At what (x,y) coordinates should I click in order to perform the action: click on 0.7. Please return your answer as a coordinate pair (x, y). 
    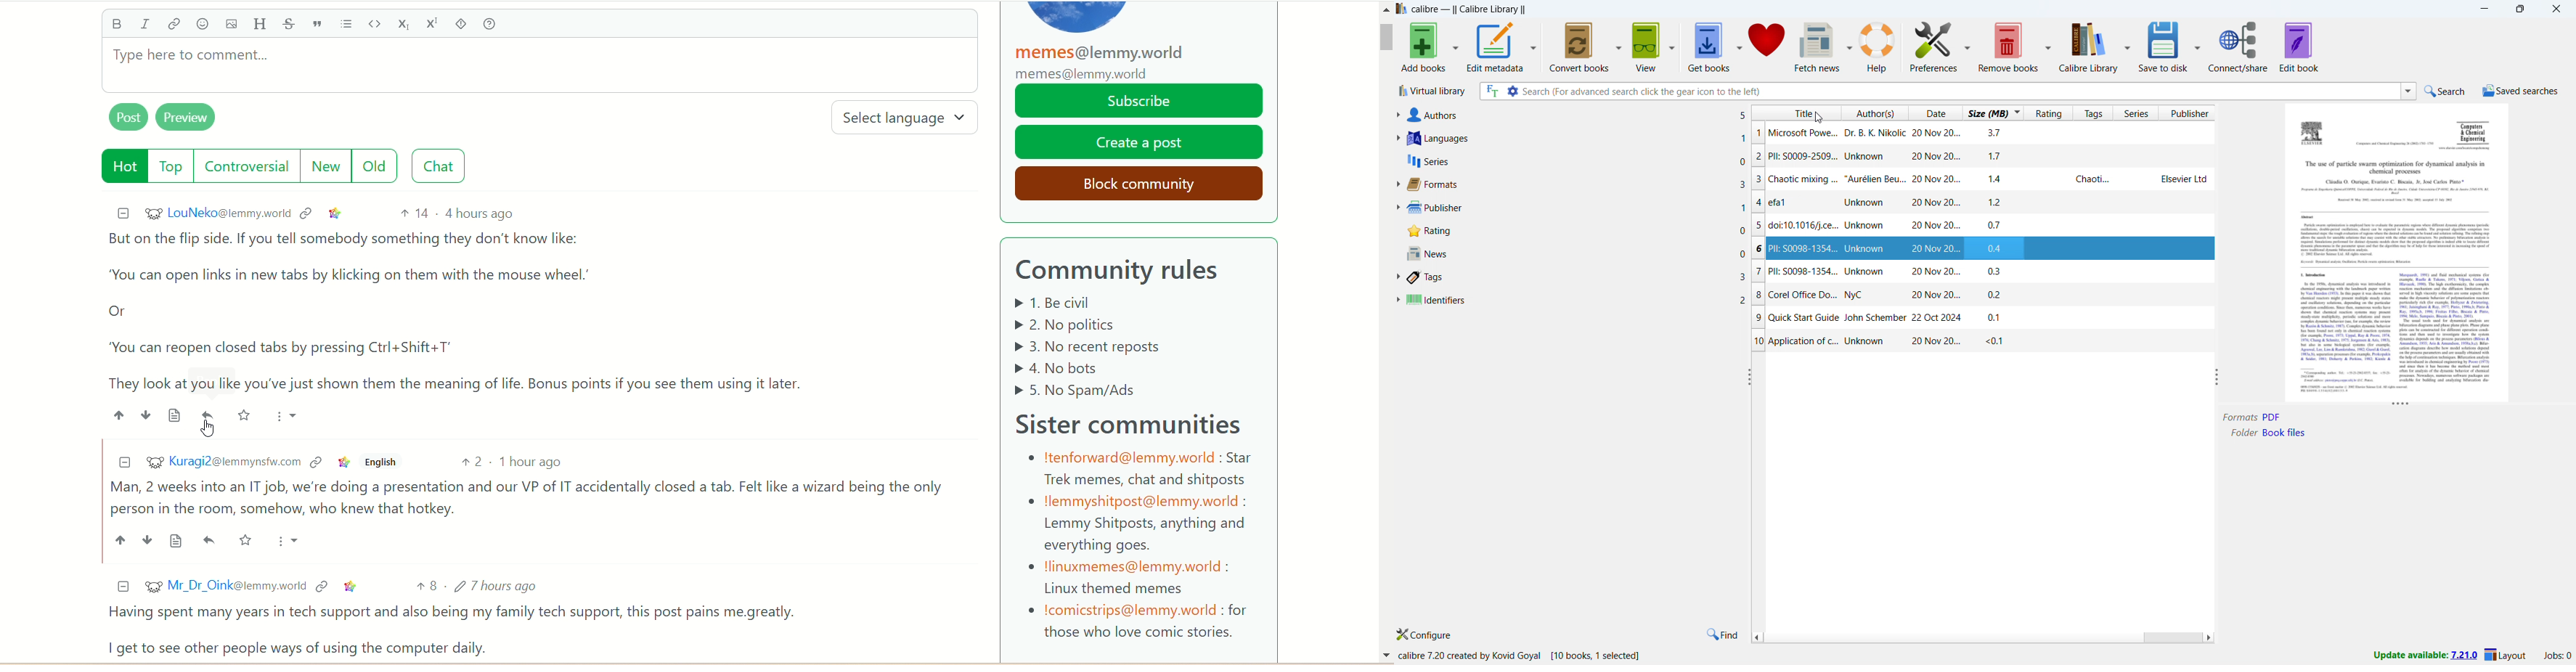
    Looking at the image, I should click on (1999, 226).